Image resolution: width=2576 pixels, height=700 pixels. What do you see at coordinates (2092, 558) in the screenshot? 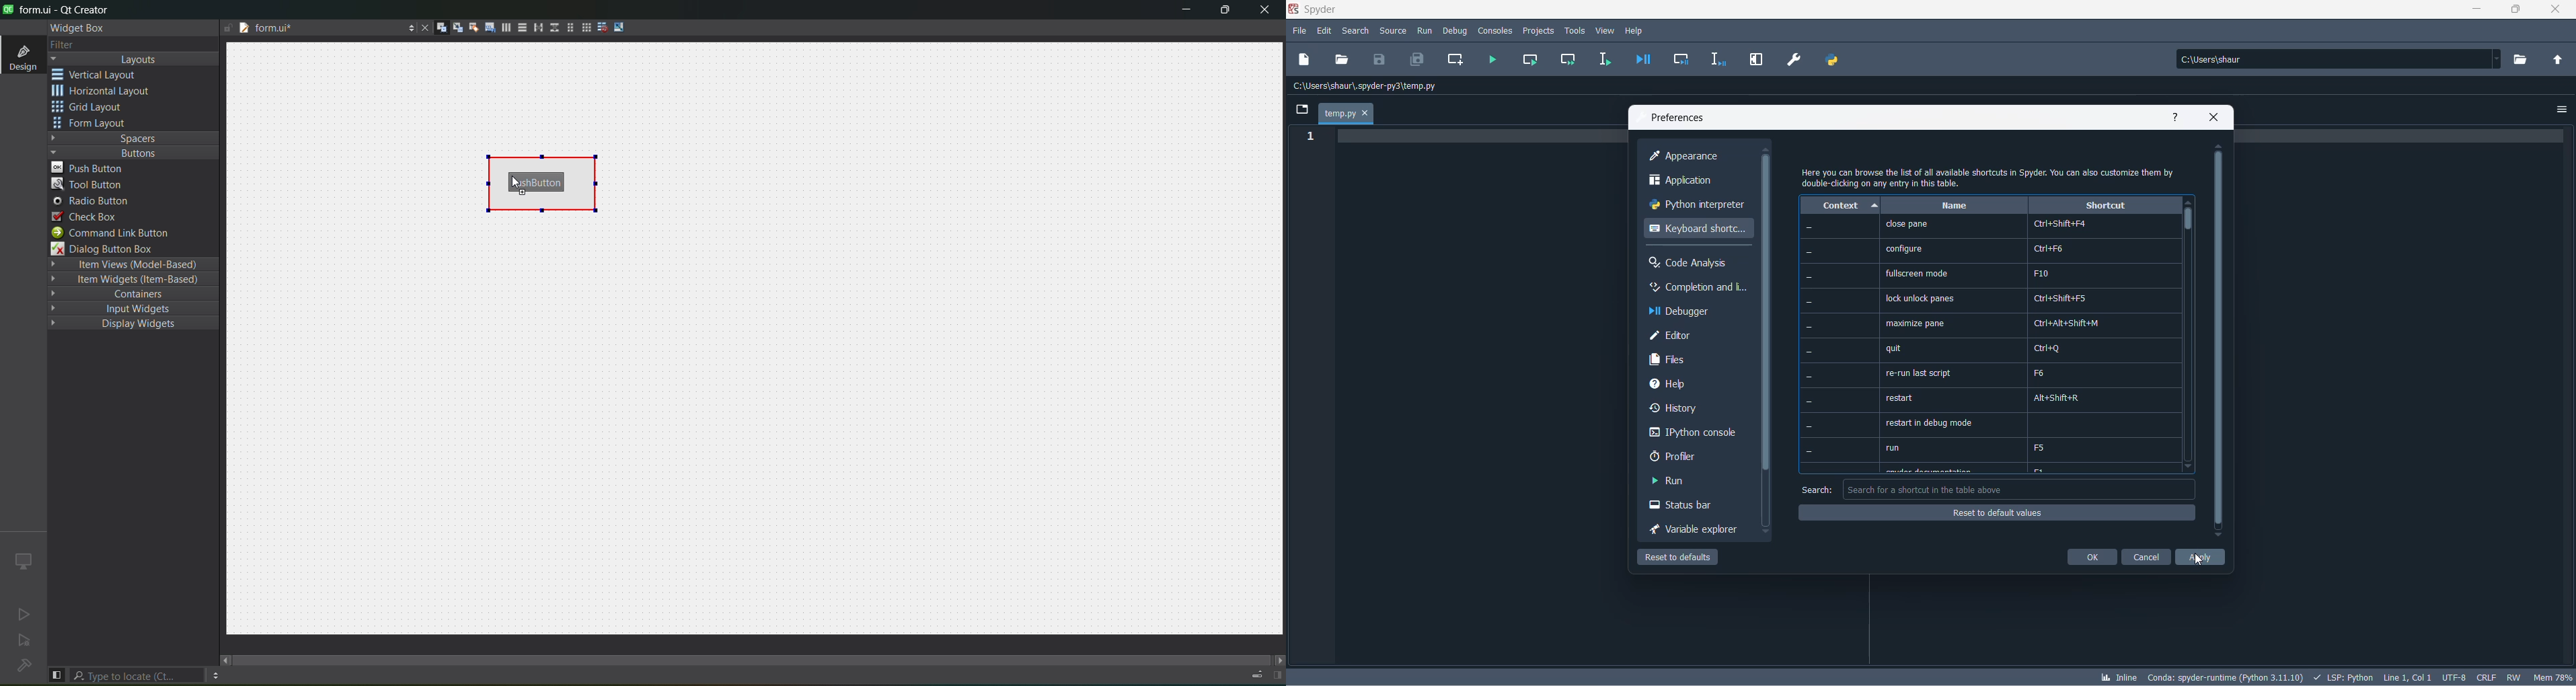
I see `ok` at bounding box center [2092, 558].